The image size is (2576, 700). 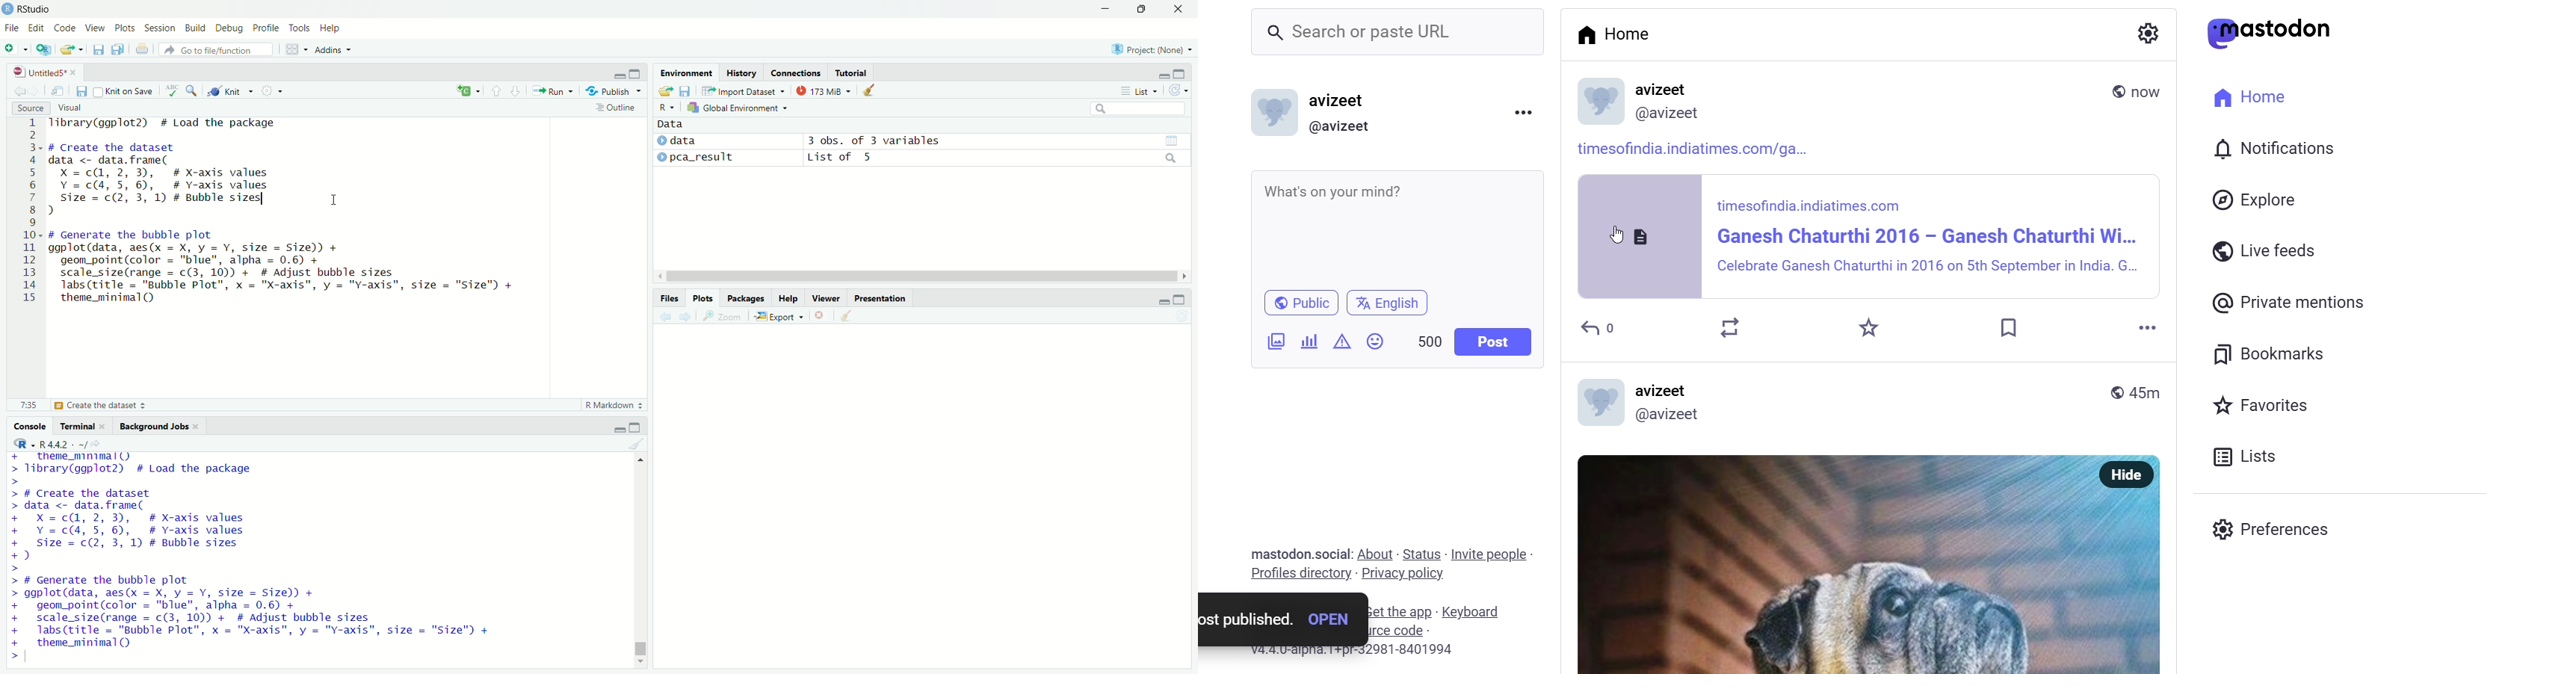 What do you see at coordinates (1390, 301) in the screenshot?
I see ` English` at bounding box center [1390, 301].